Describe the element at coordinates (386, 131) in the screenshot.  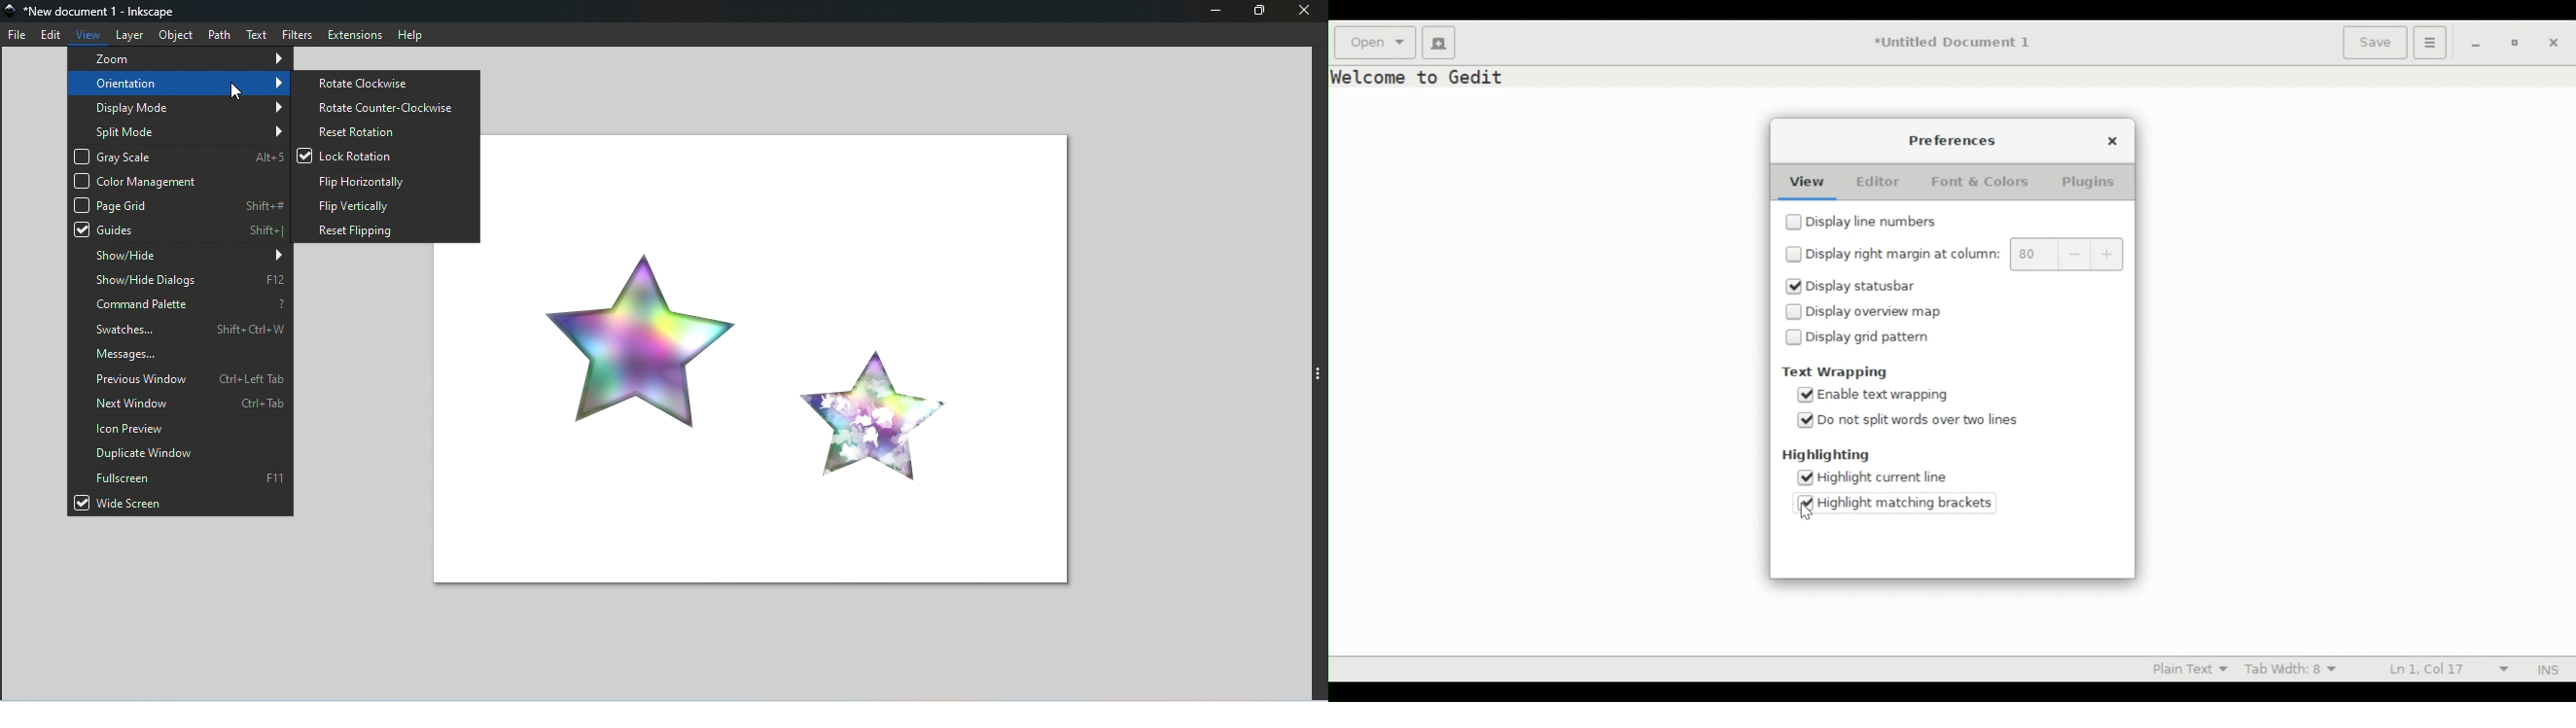
I see `Reset rotation` at that location.